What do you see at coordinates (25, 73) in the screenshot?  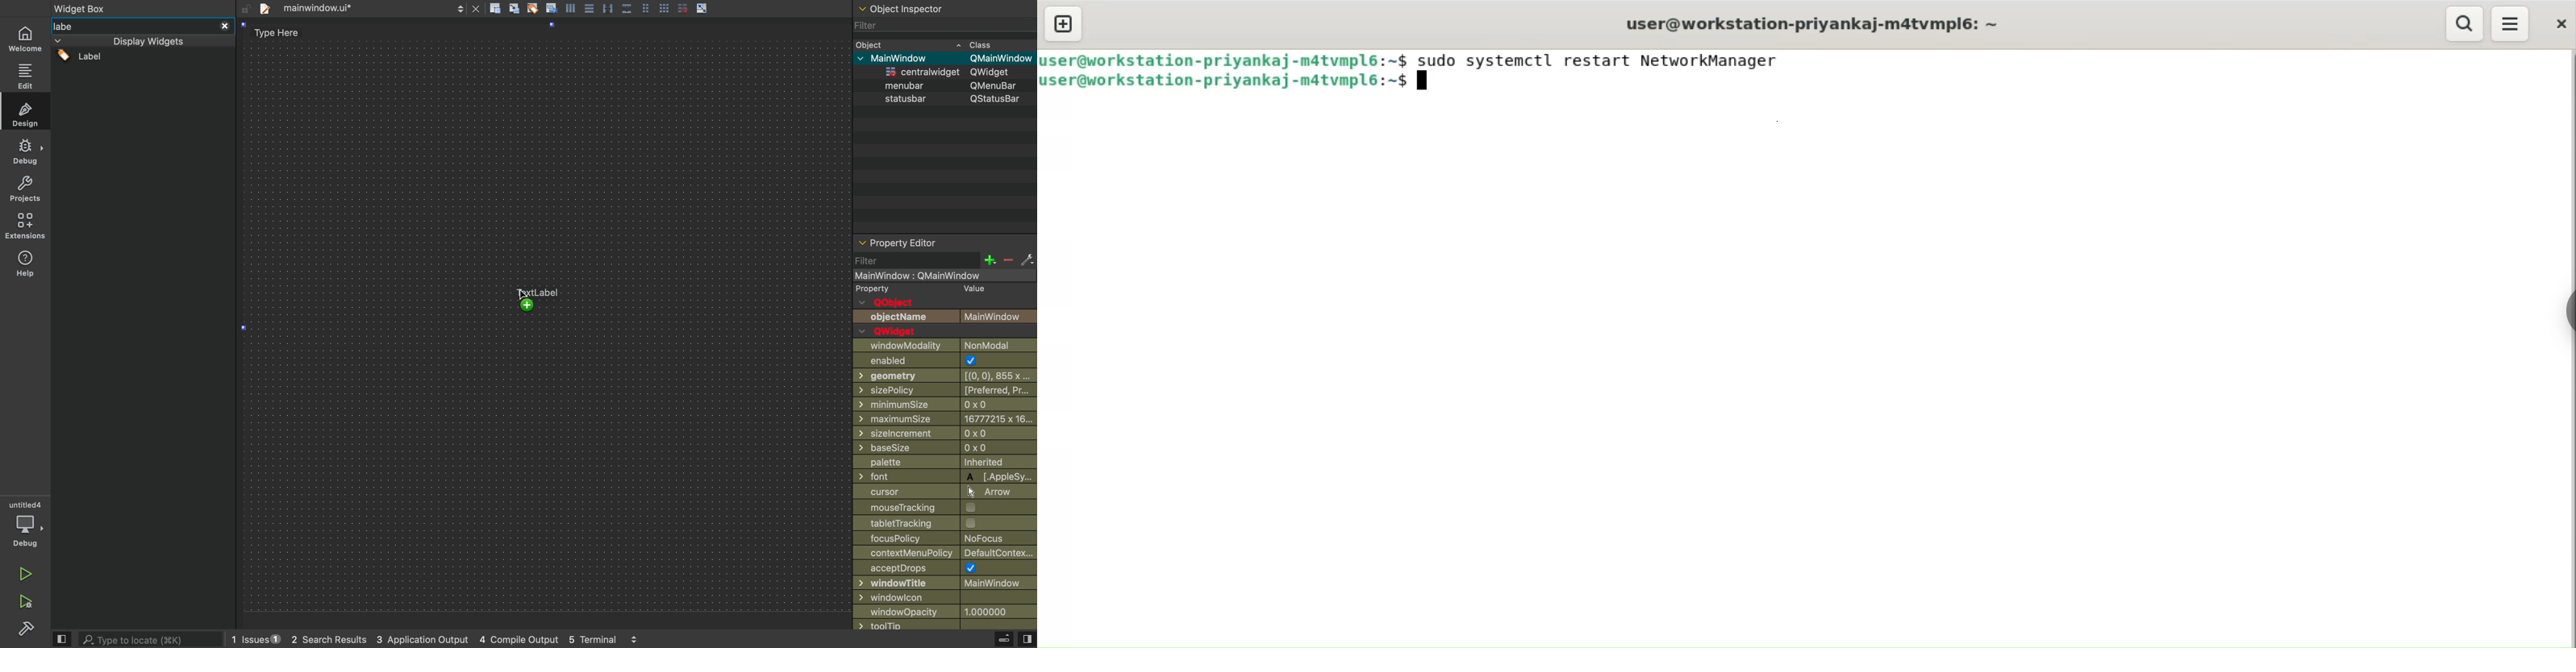 I see `edit` at bounding box center [25, 73].